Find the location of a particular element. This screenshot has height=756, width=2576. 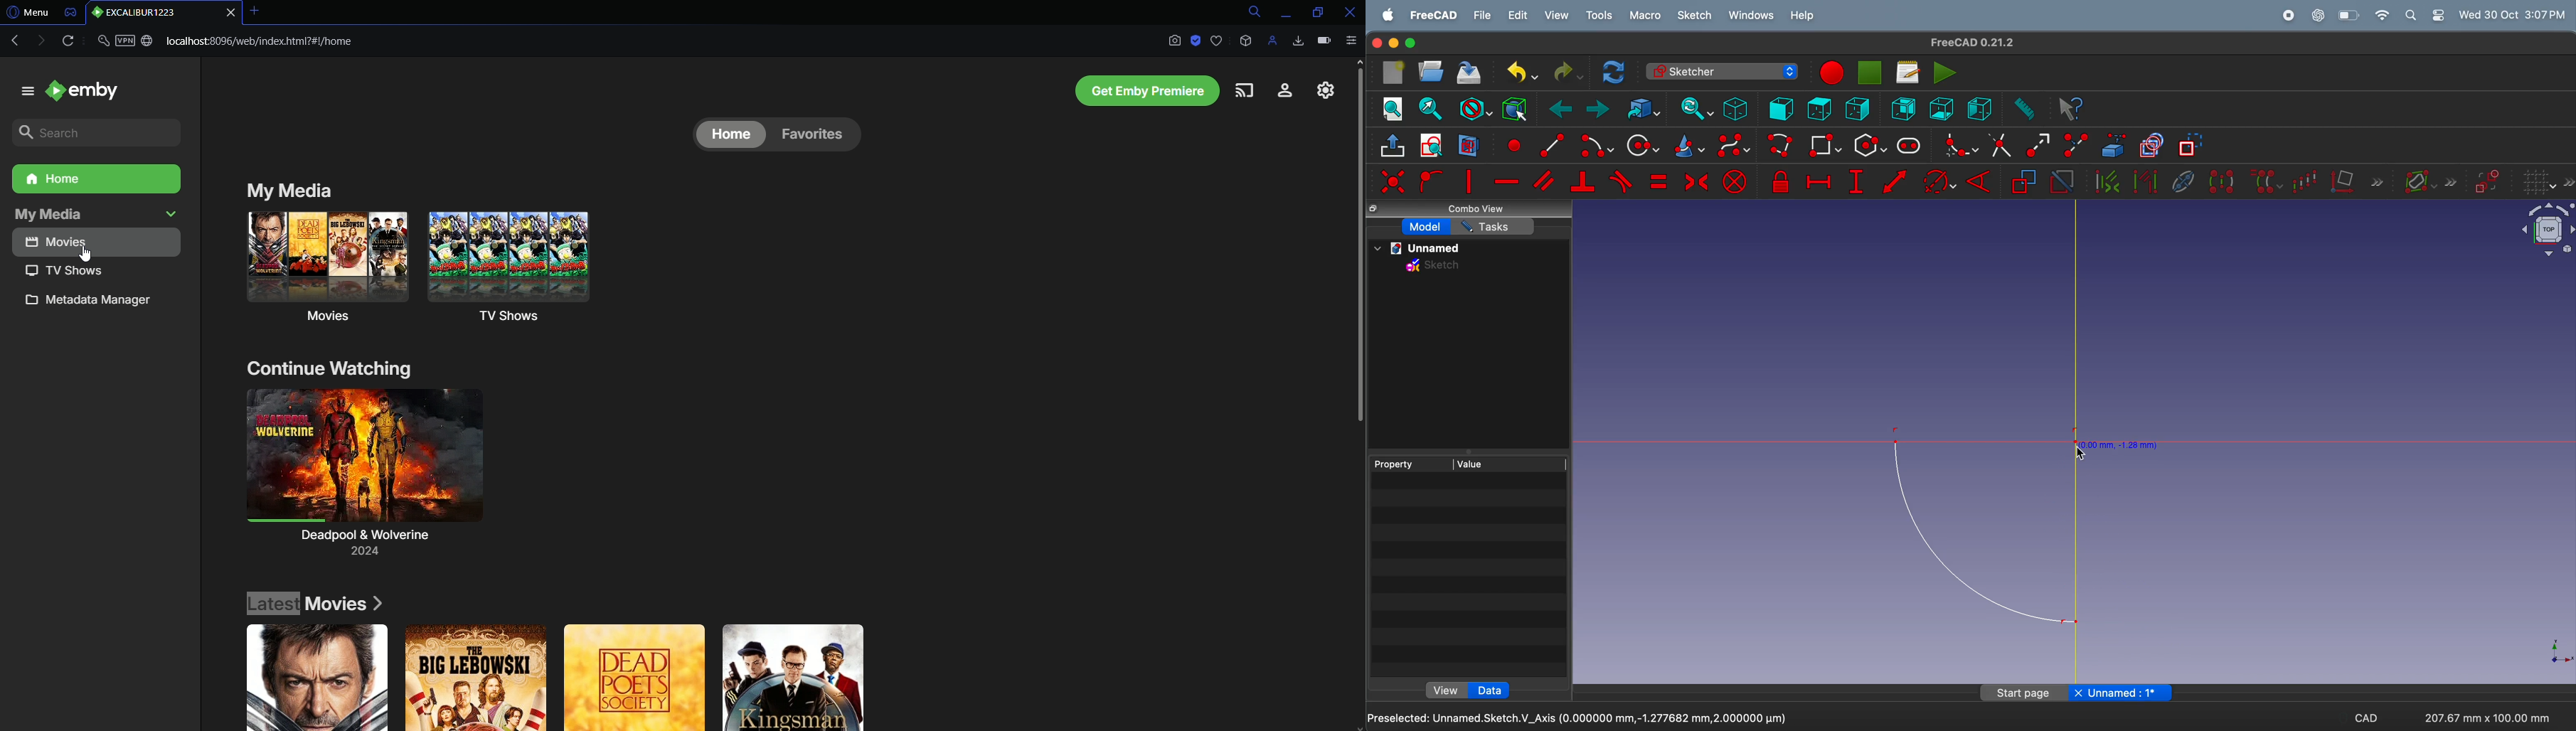

create circle is located at coordinates (1642, 145).